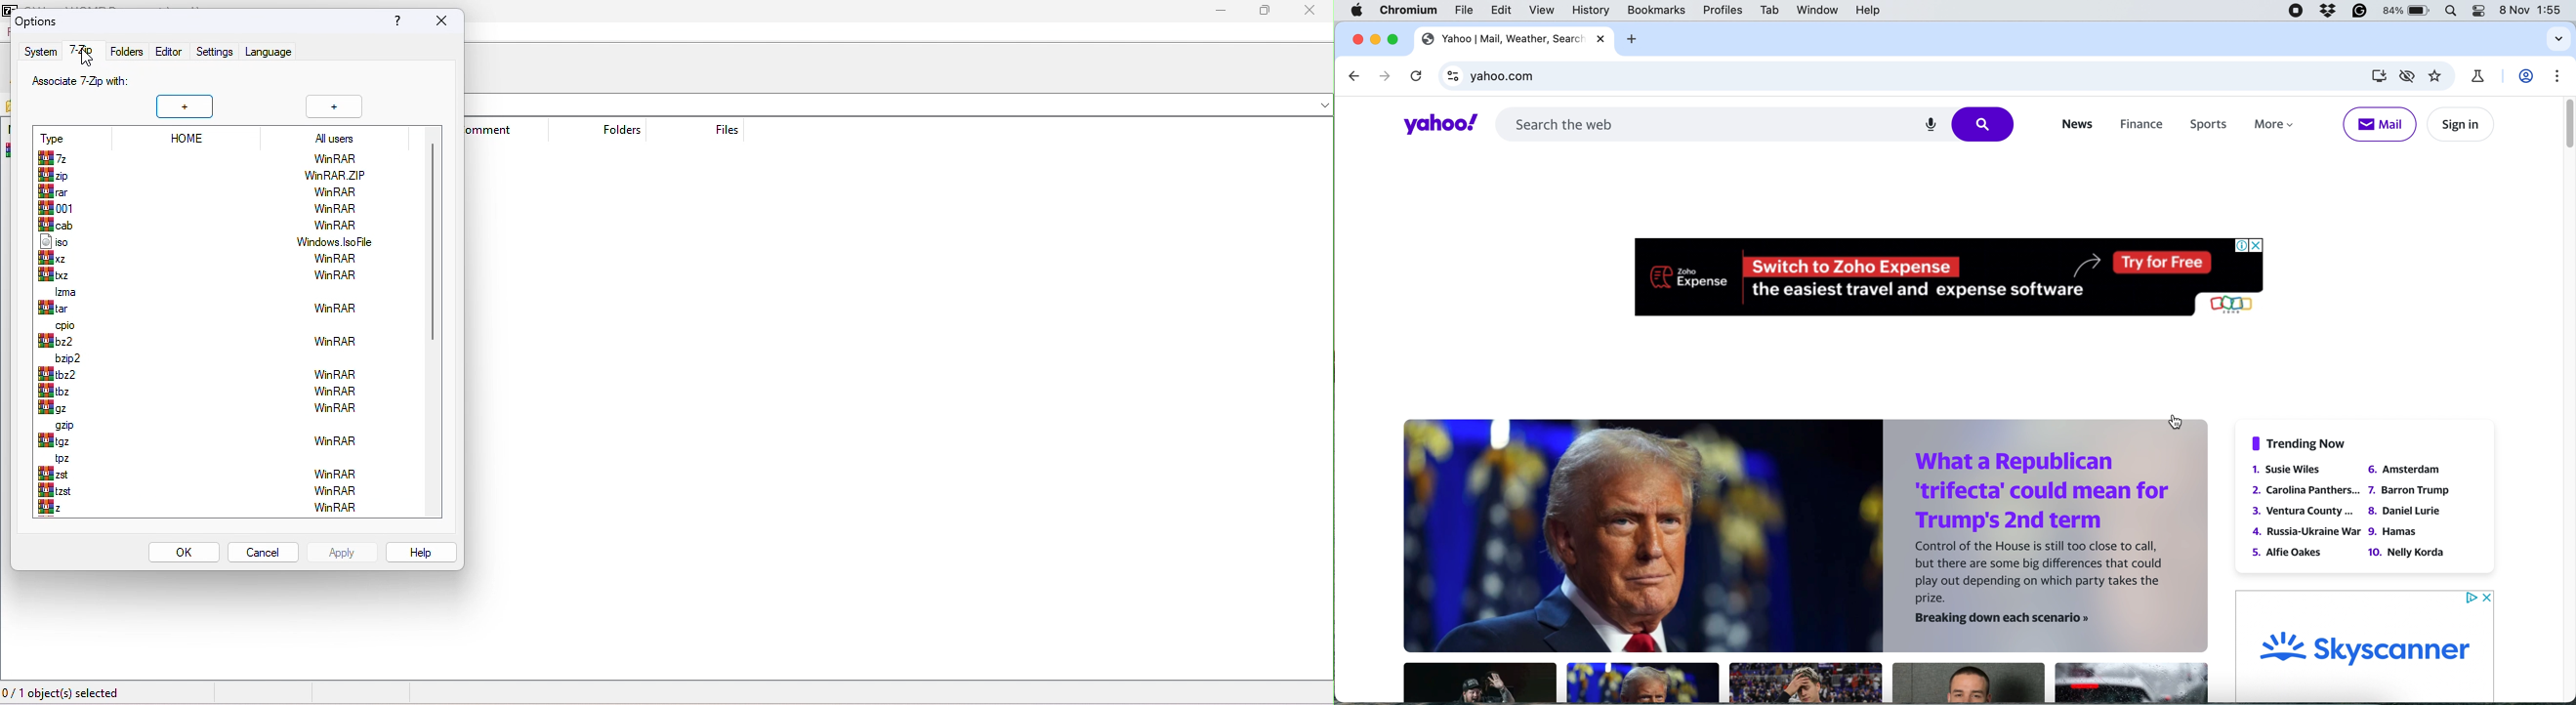 The height and width of the screenshot is (728, 2576). I want to click on system, so click(37, 51).